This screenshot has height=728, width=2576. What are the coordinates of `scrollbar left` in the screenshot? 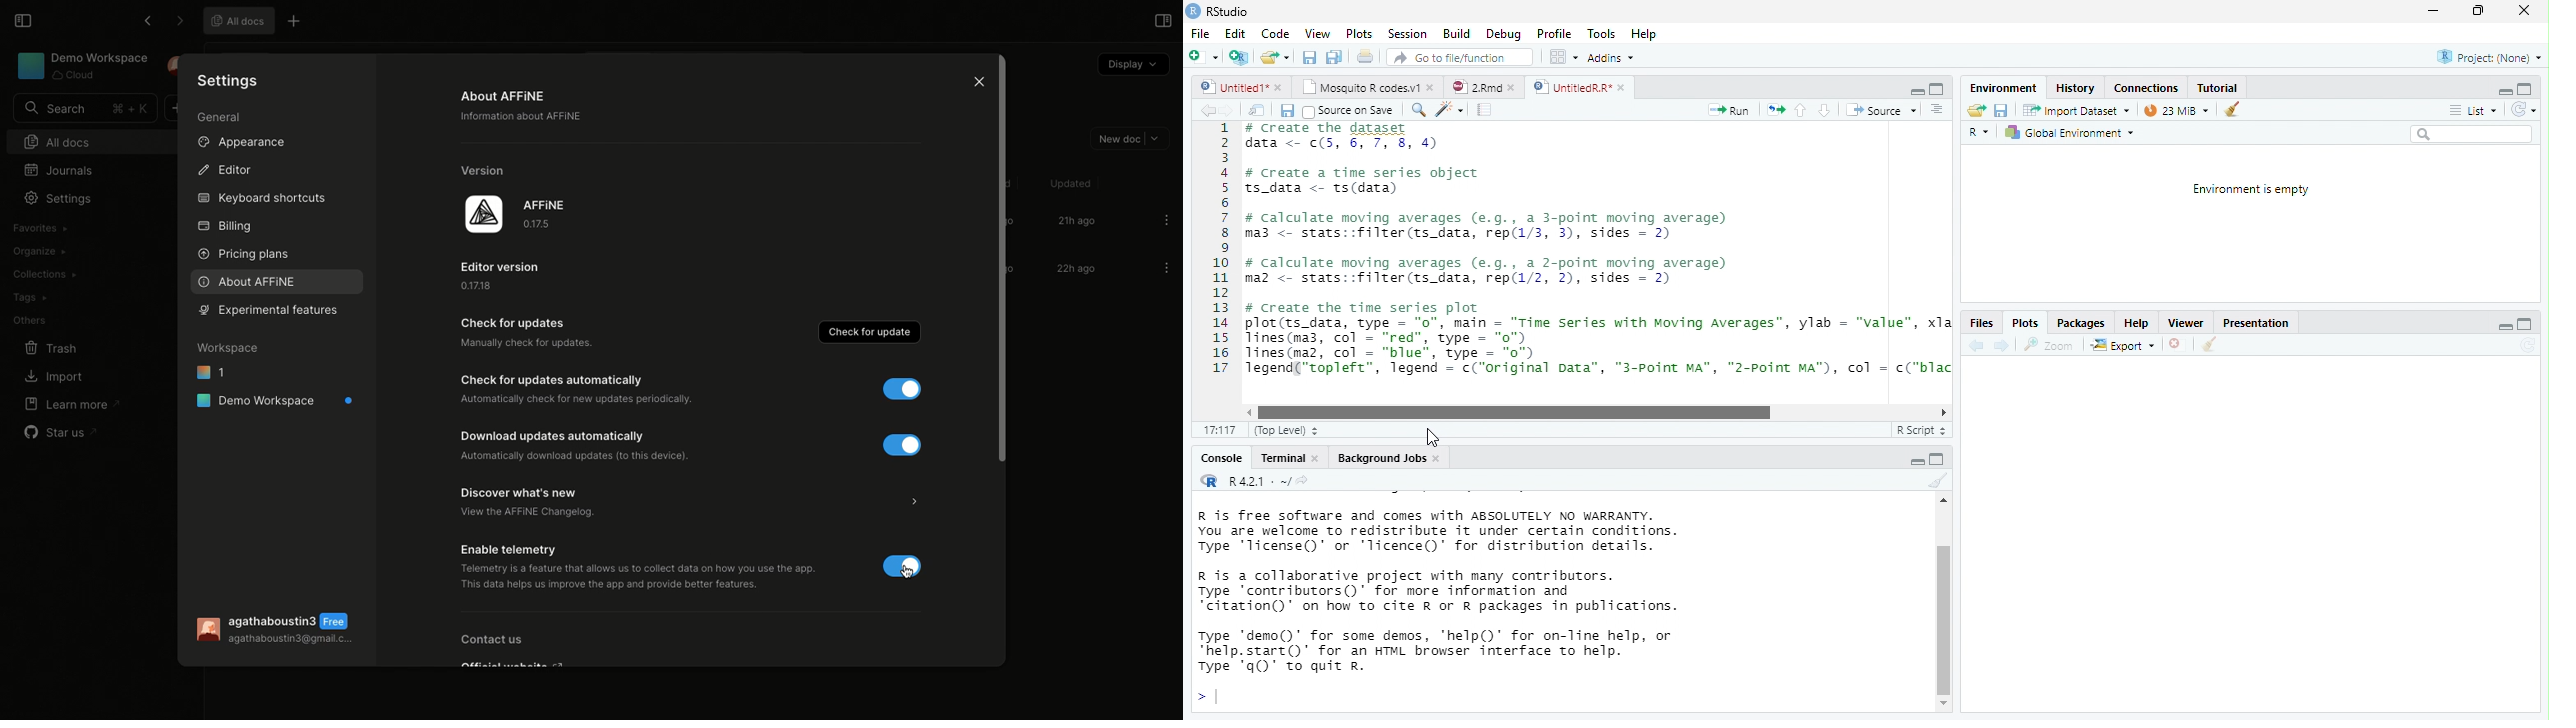 It's located at (1246, 412).